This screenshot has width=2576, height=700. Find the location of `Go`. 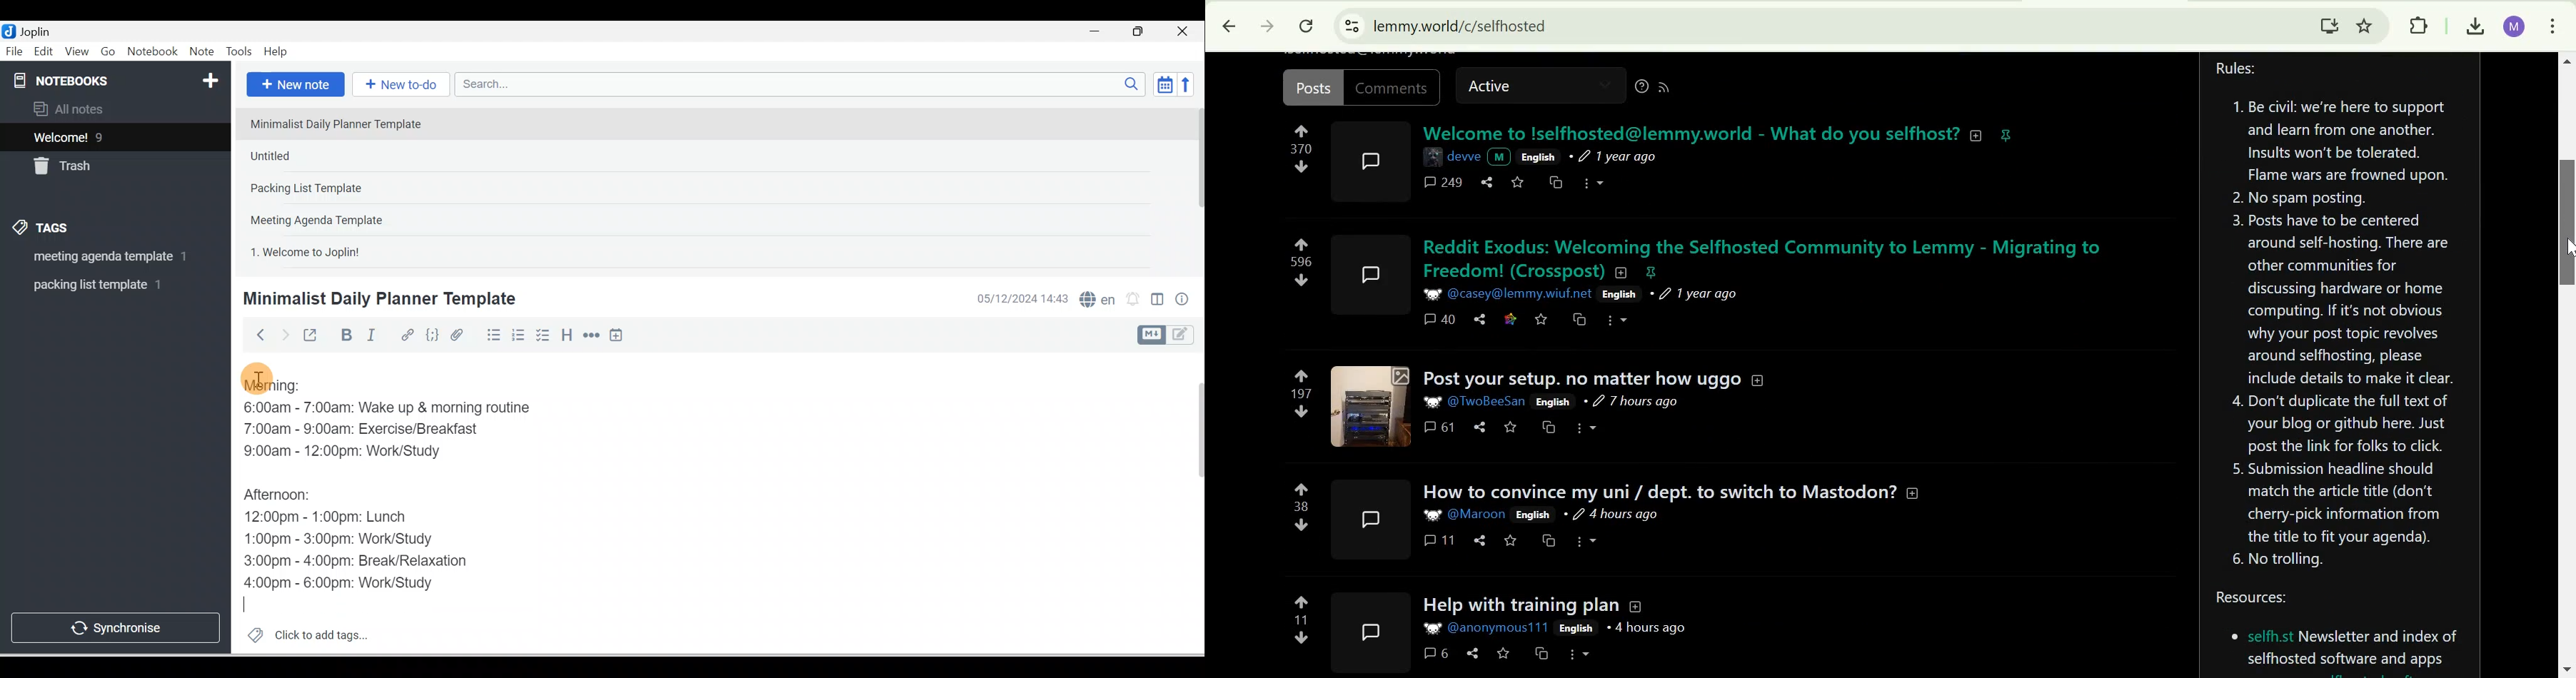

Go is located at coordinates (110, 52).